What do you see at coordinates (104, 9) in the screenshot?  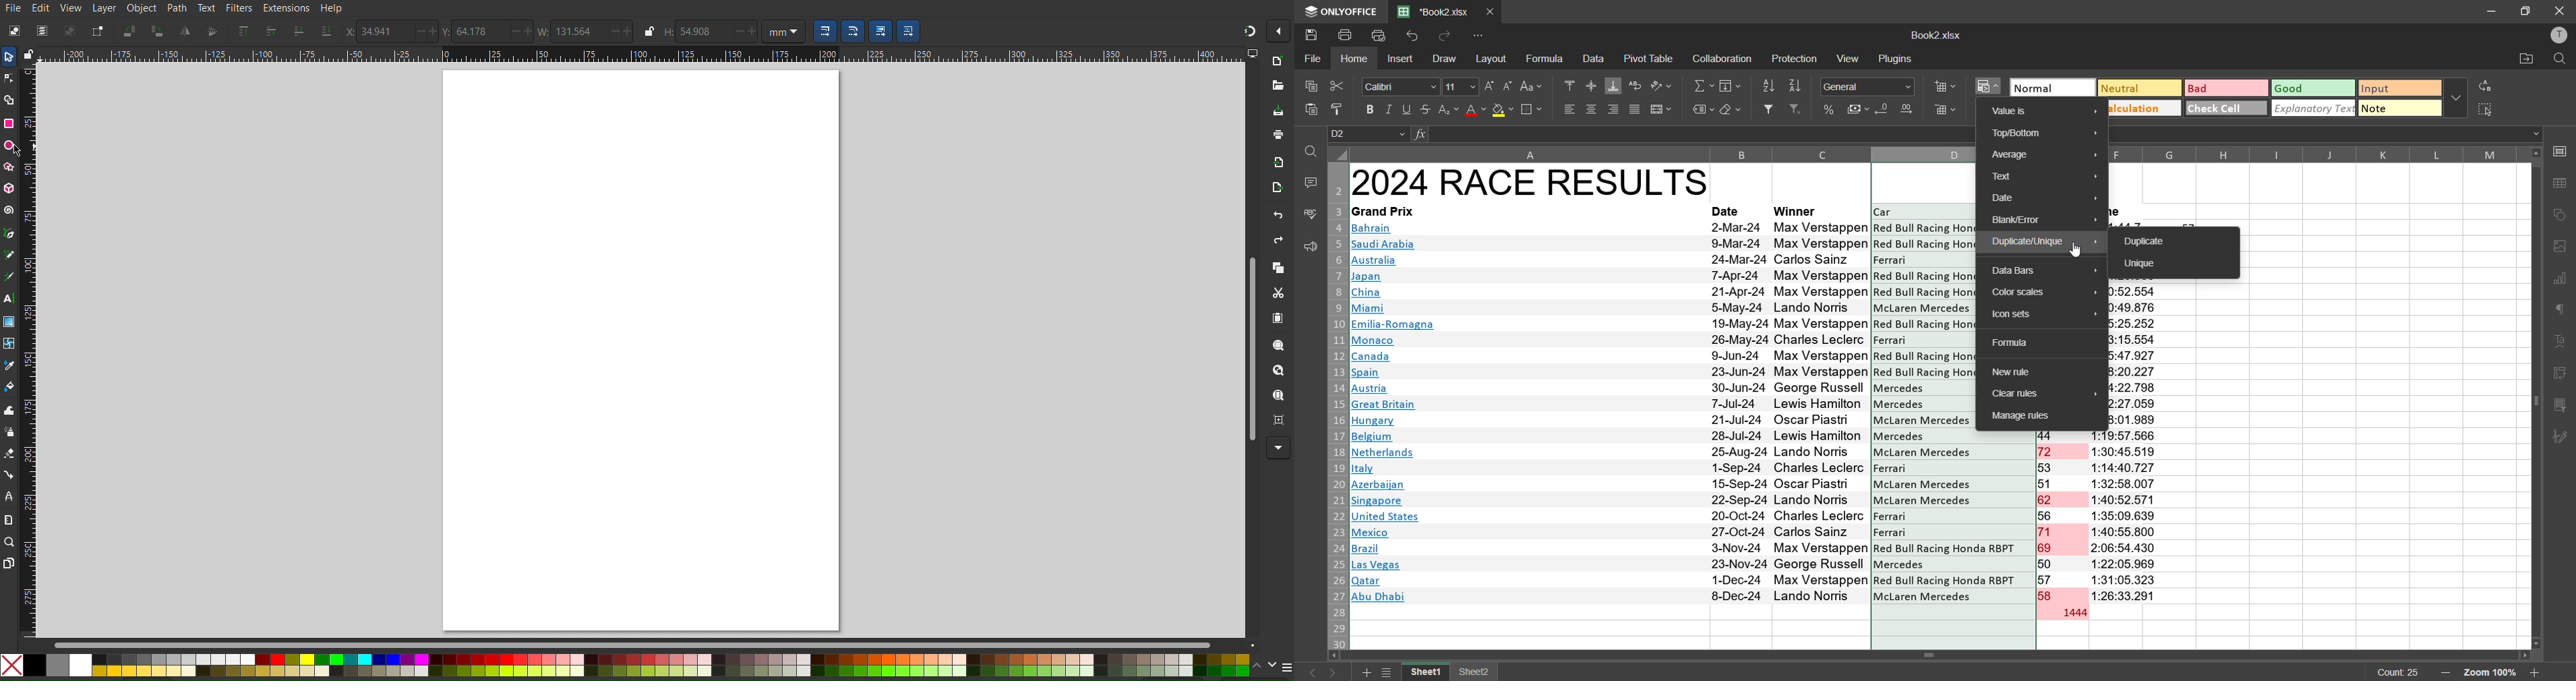 I see `Layer ` at bounding box center [104, 9].